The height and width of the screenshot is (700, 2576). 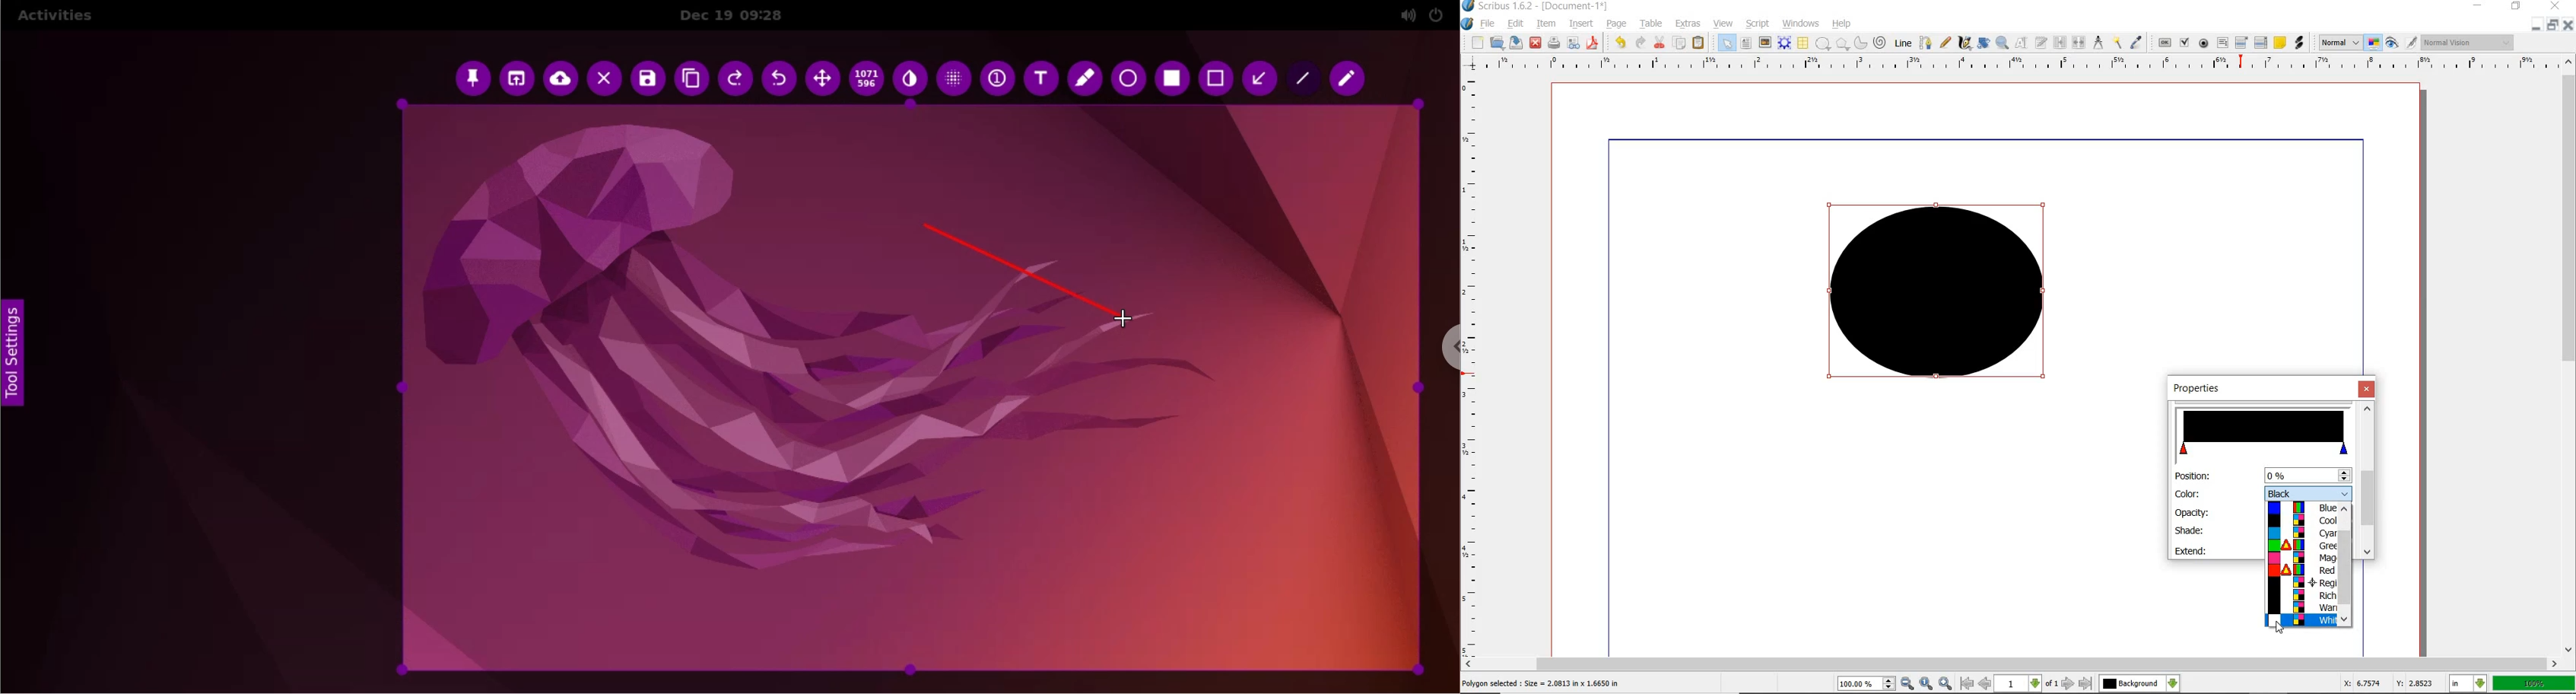 What do you see at coordinates (2479, 5) in the screenshot?
I see `MINIMIZE` at bounding box center [2479, 5].